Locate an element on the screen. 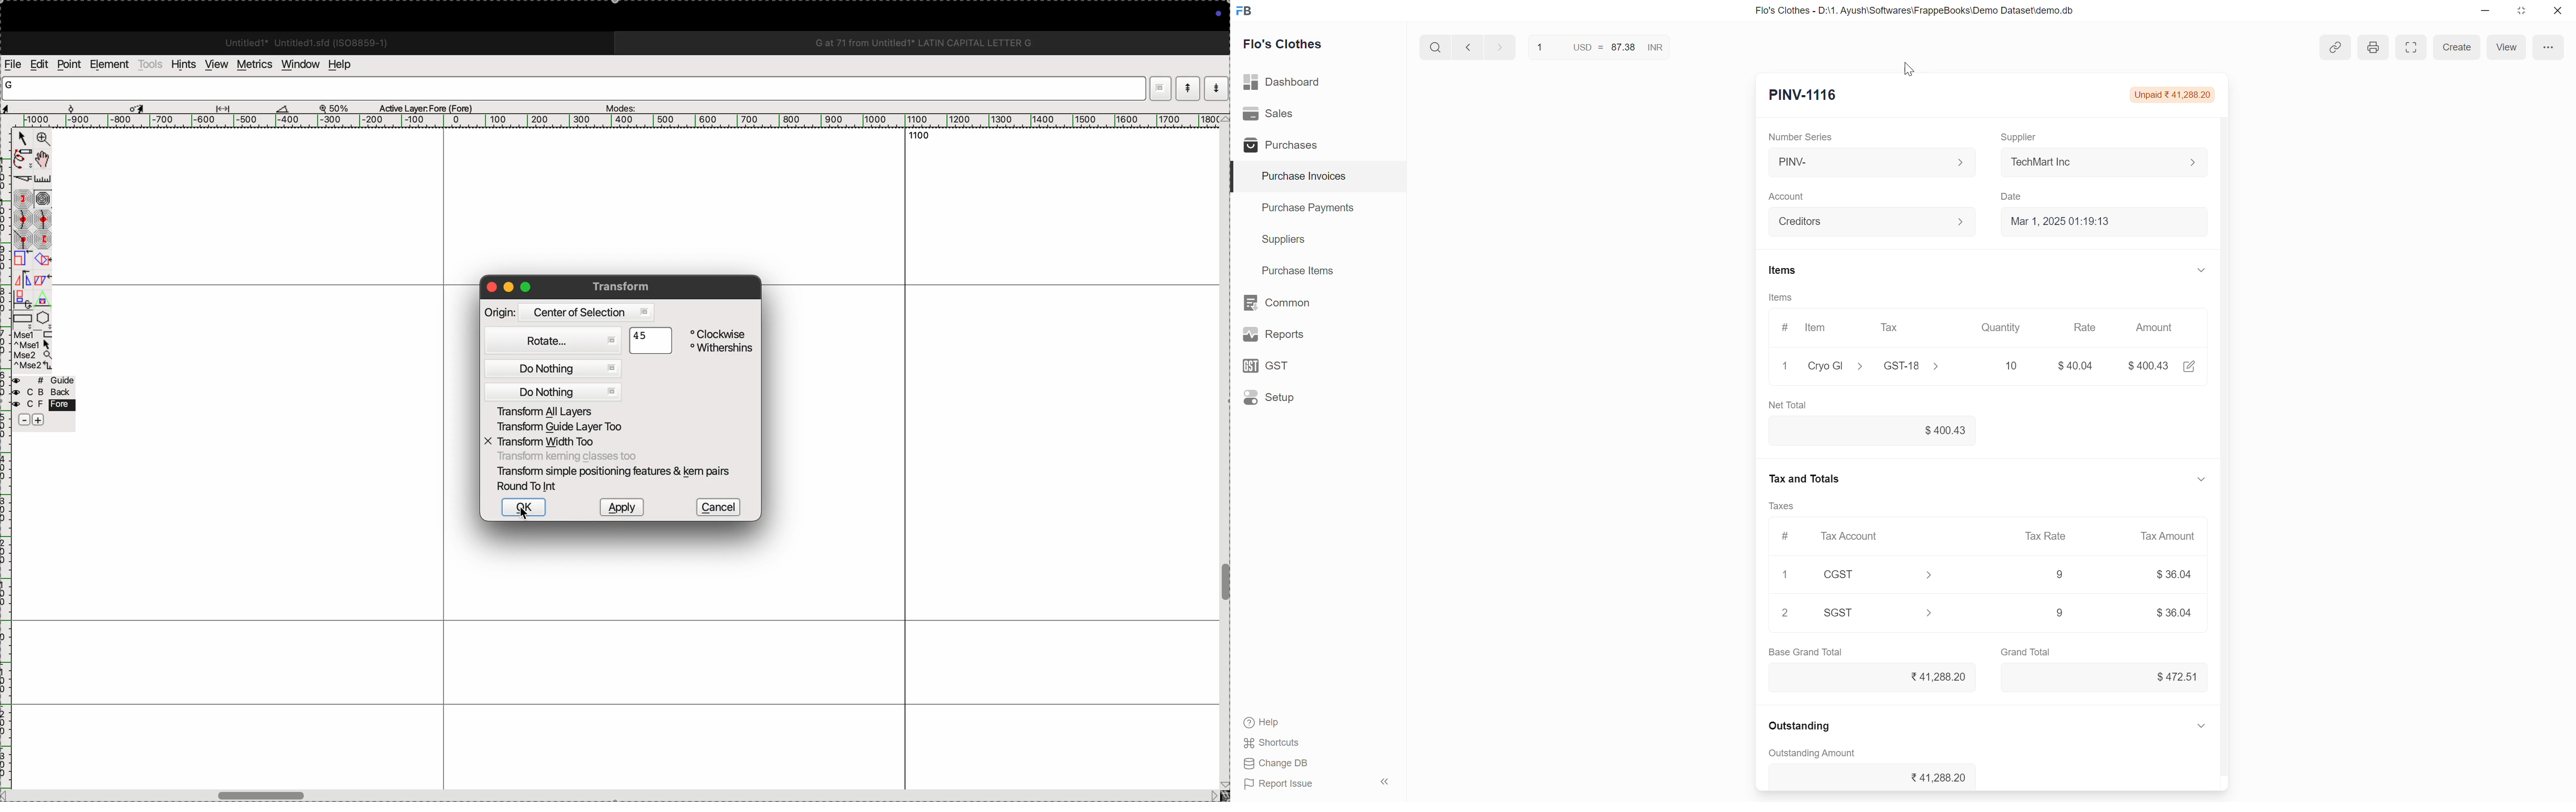 The image size is (2576, 812). GST is located at coordinates (1271, 365).